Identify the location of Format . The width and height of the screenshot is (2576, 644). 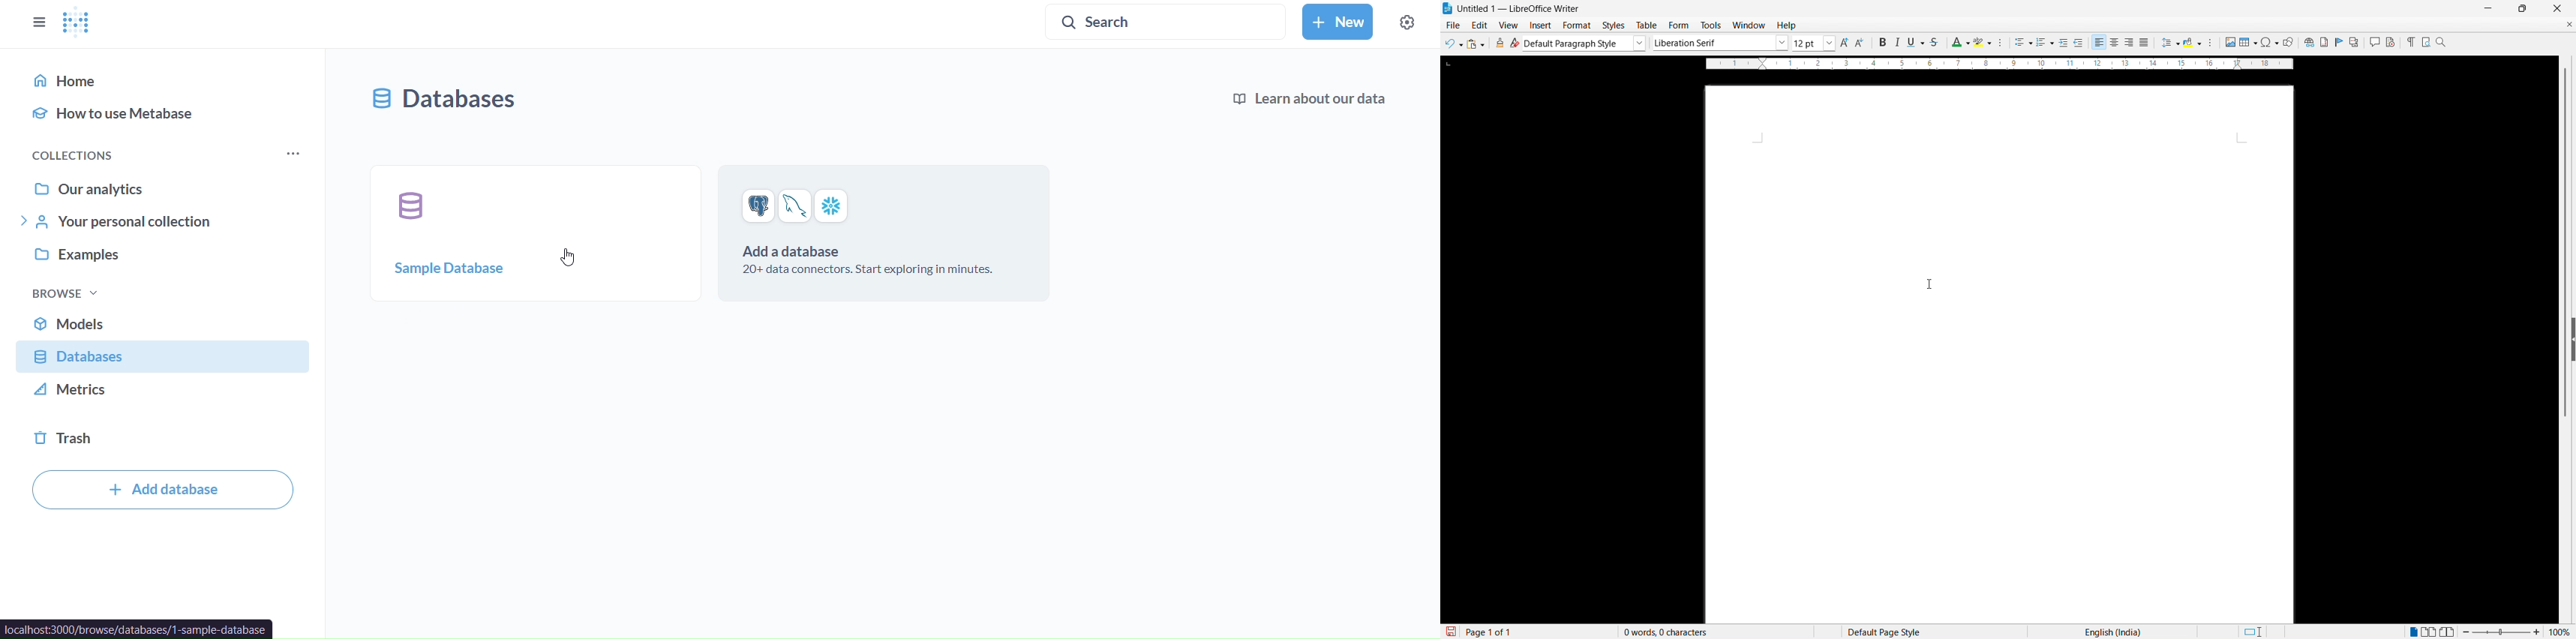
(1577, 25).